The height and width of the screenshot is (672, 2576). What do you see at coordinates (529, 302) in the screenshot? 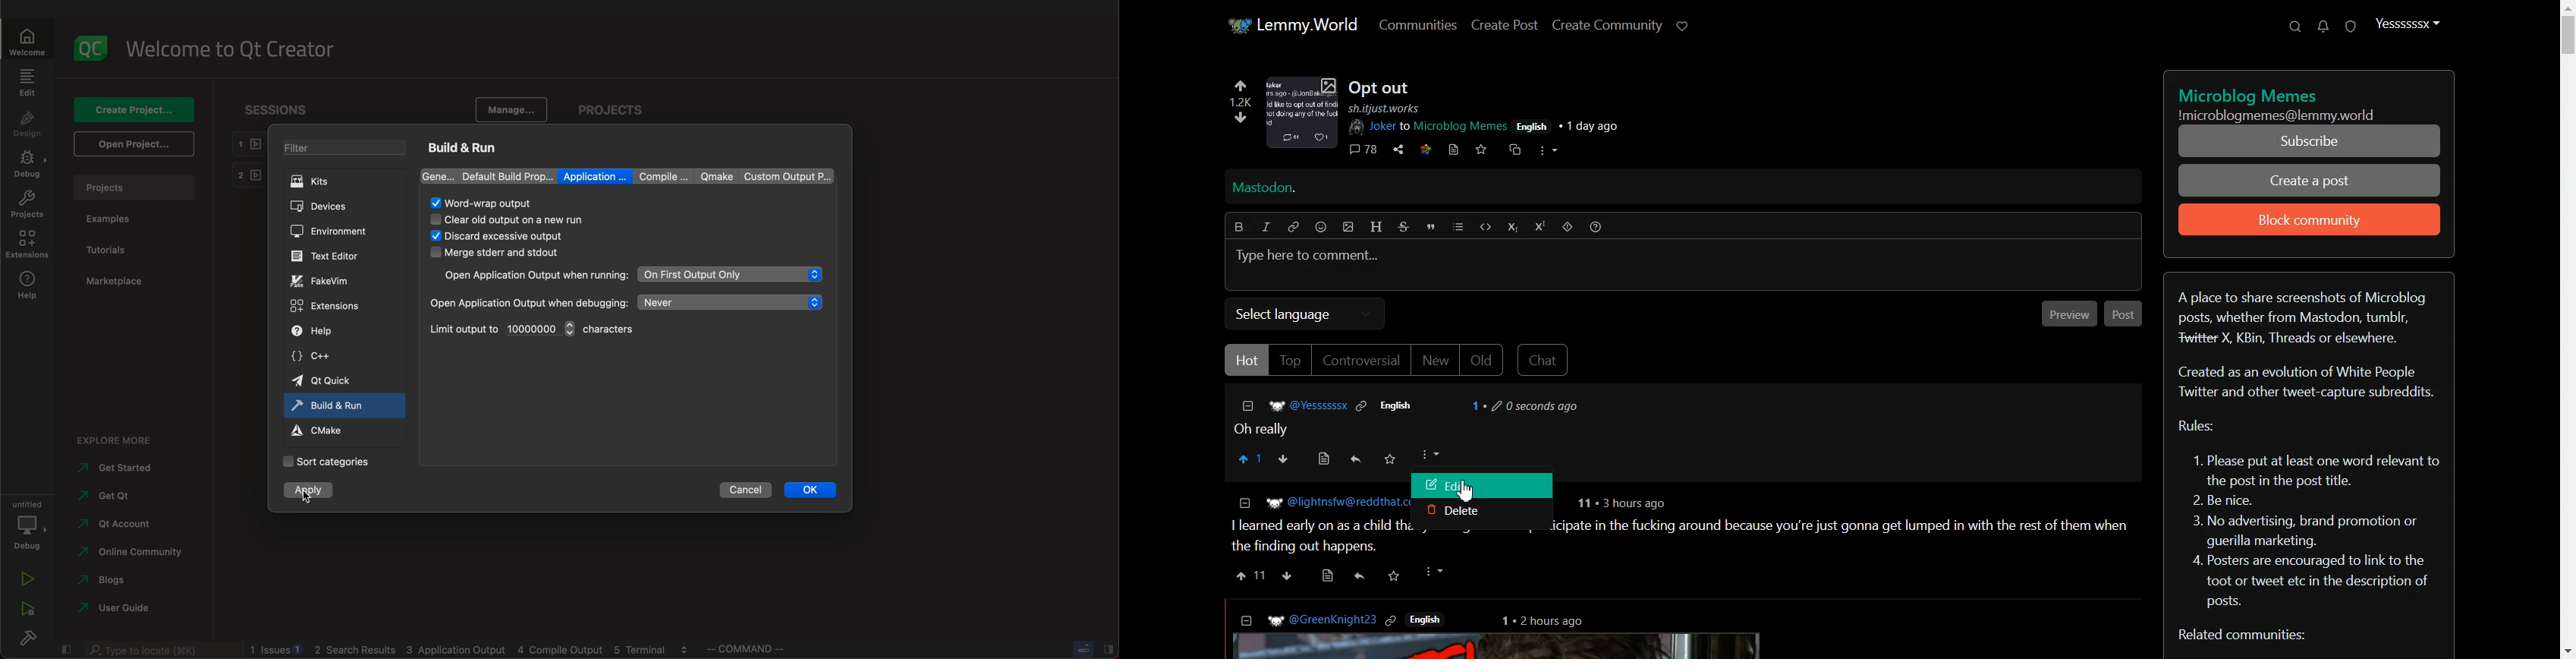
I see `open when debugging` at bounding box center [529, 302].